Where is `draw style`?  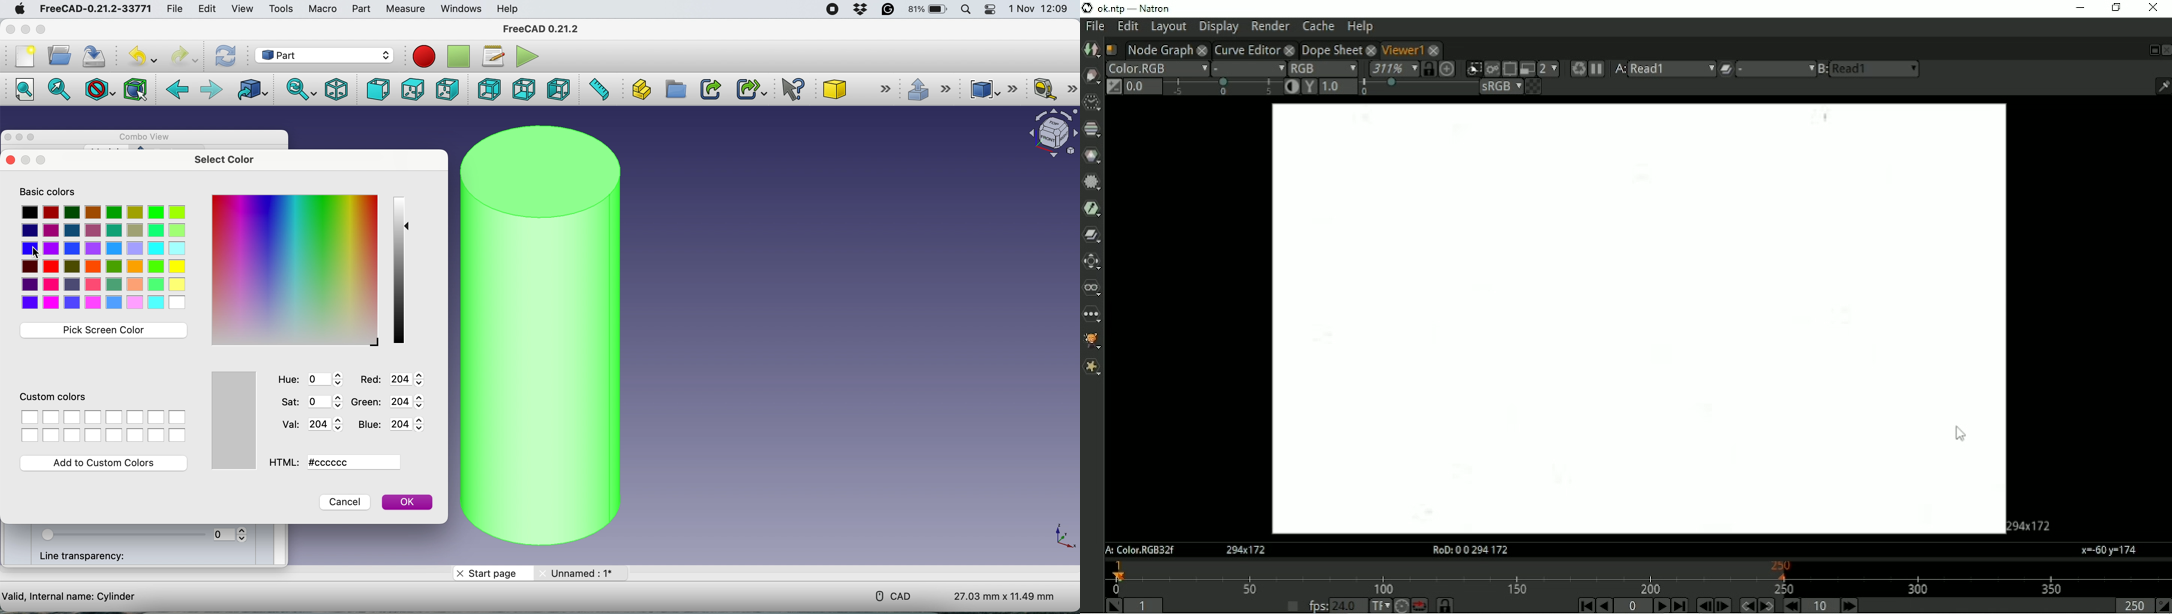 draw style is located at coordinates (99, 91).